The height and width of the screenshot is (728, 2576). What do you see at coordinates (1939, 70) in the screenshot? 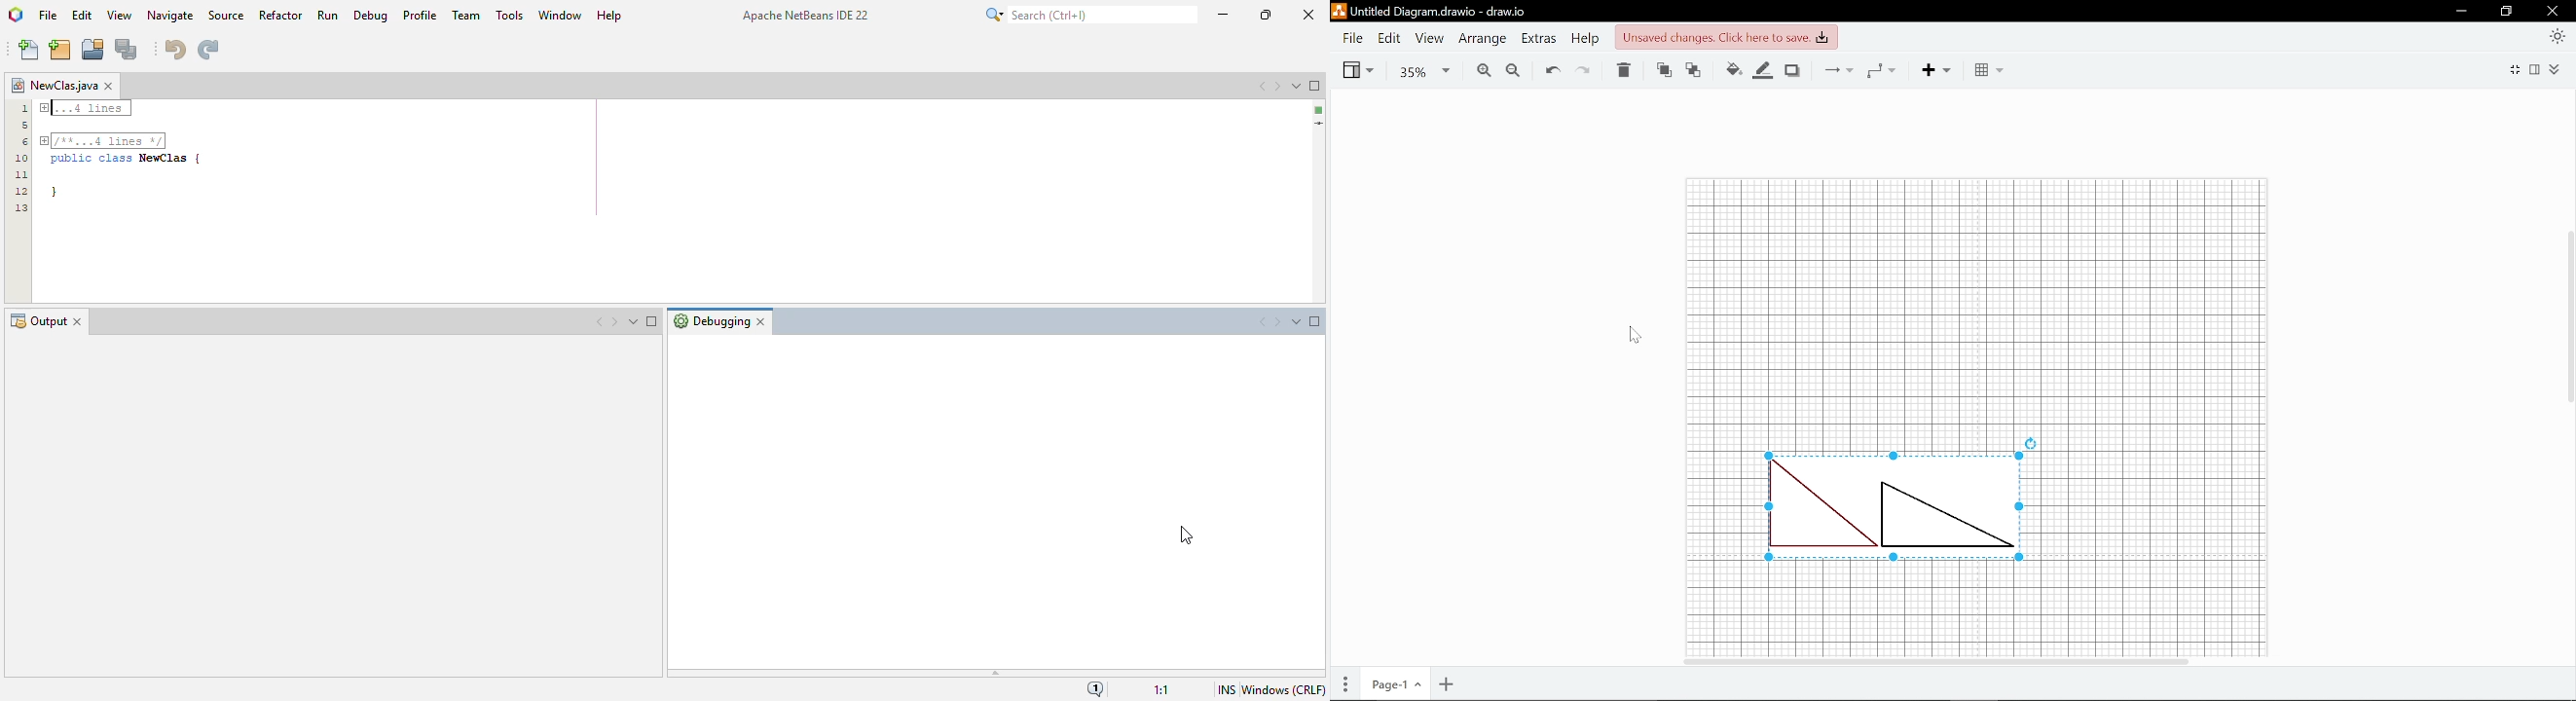
I see `Add` at bounding box center [1939, 70].